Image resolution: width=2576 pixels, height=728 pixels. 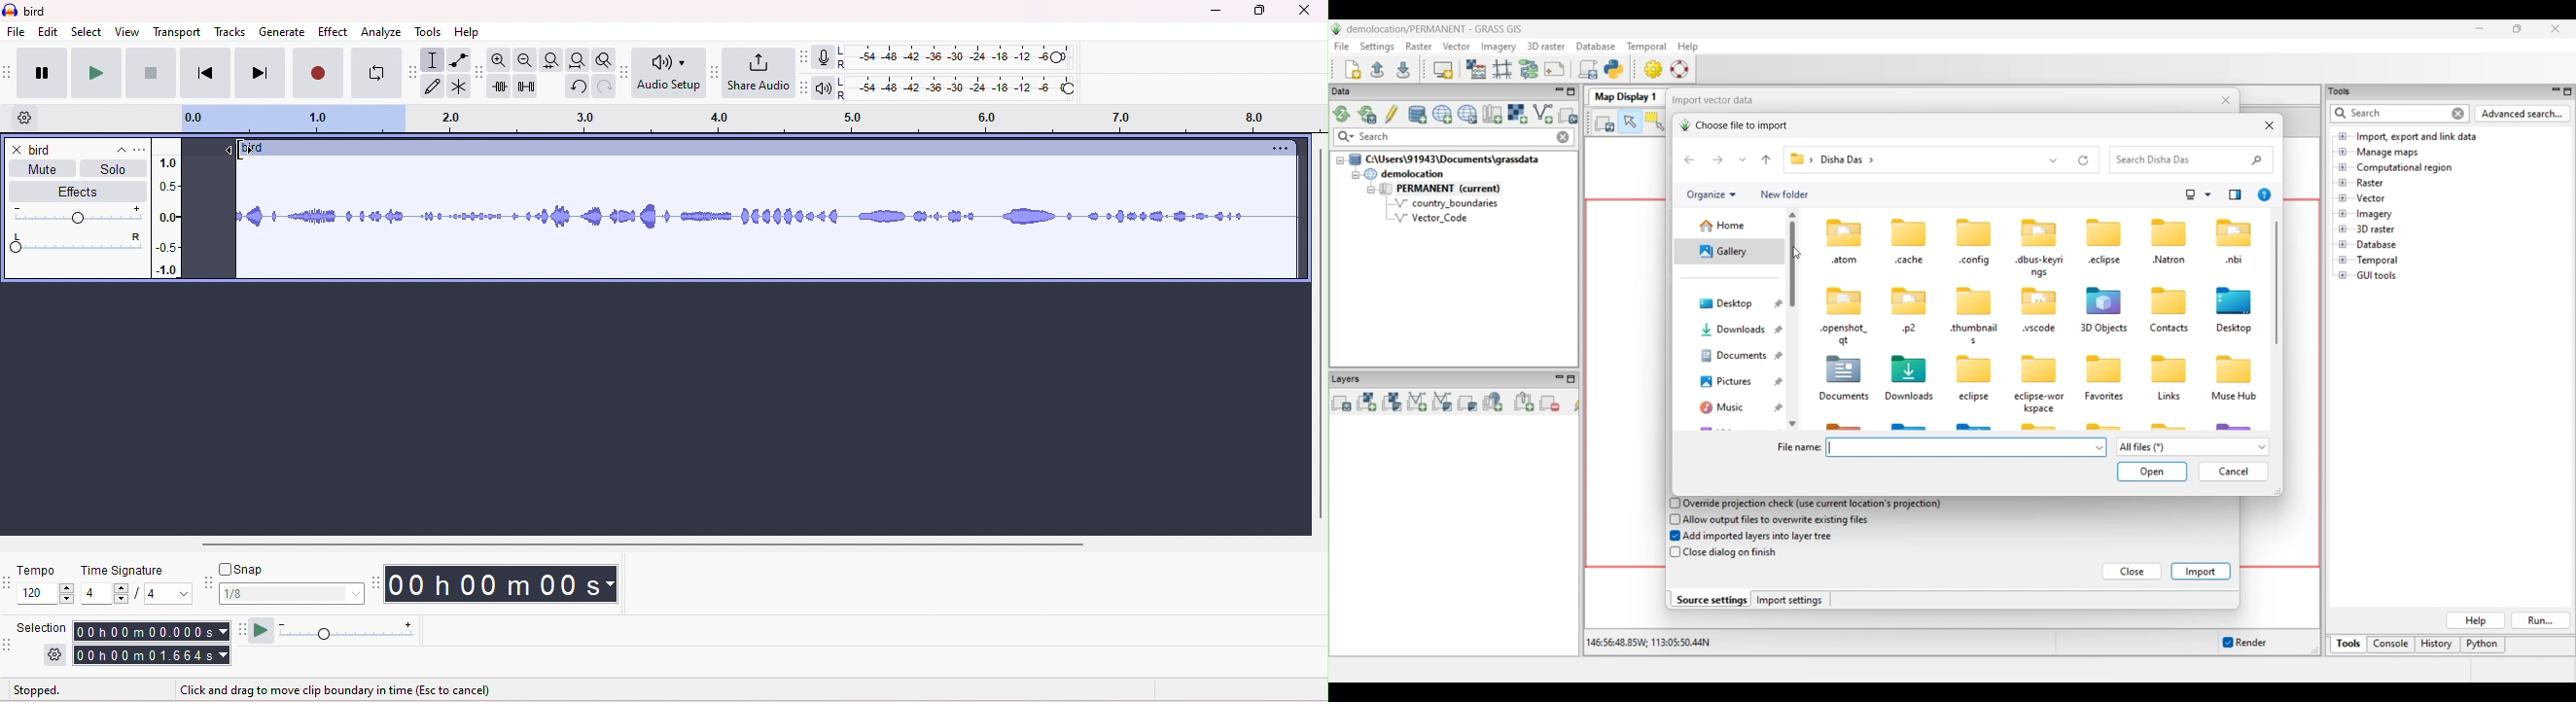 I want to click on edit tools, so click(x=478, y=71).